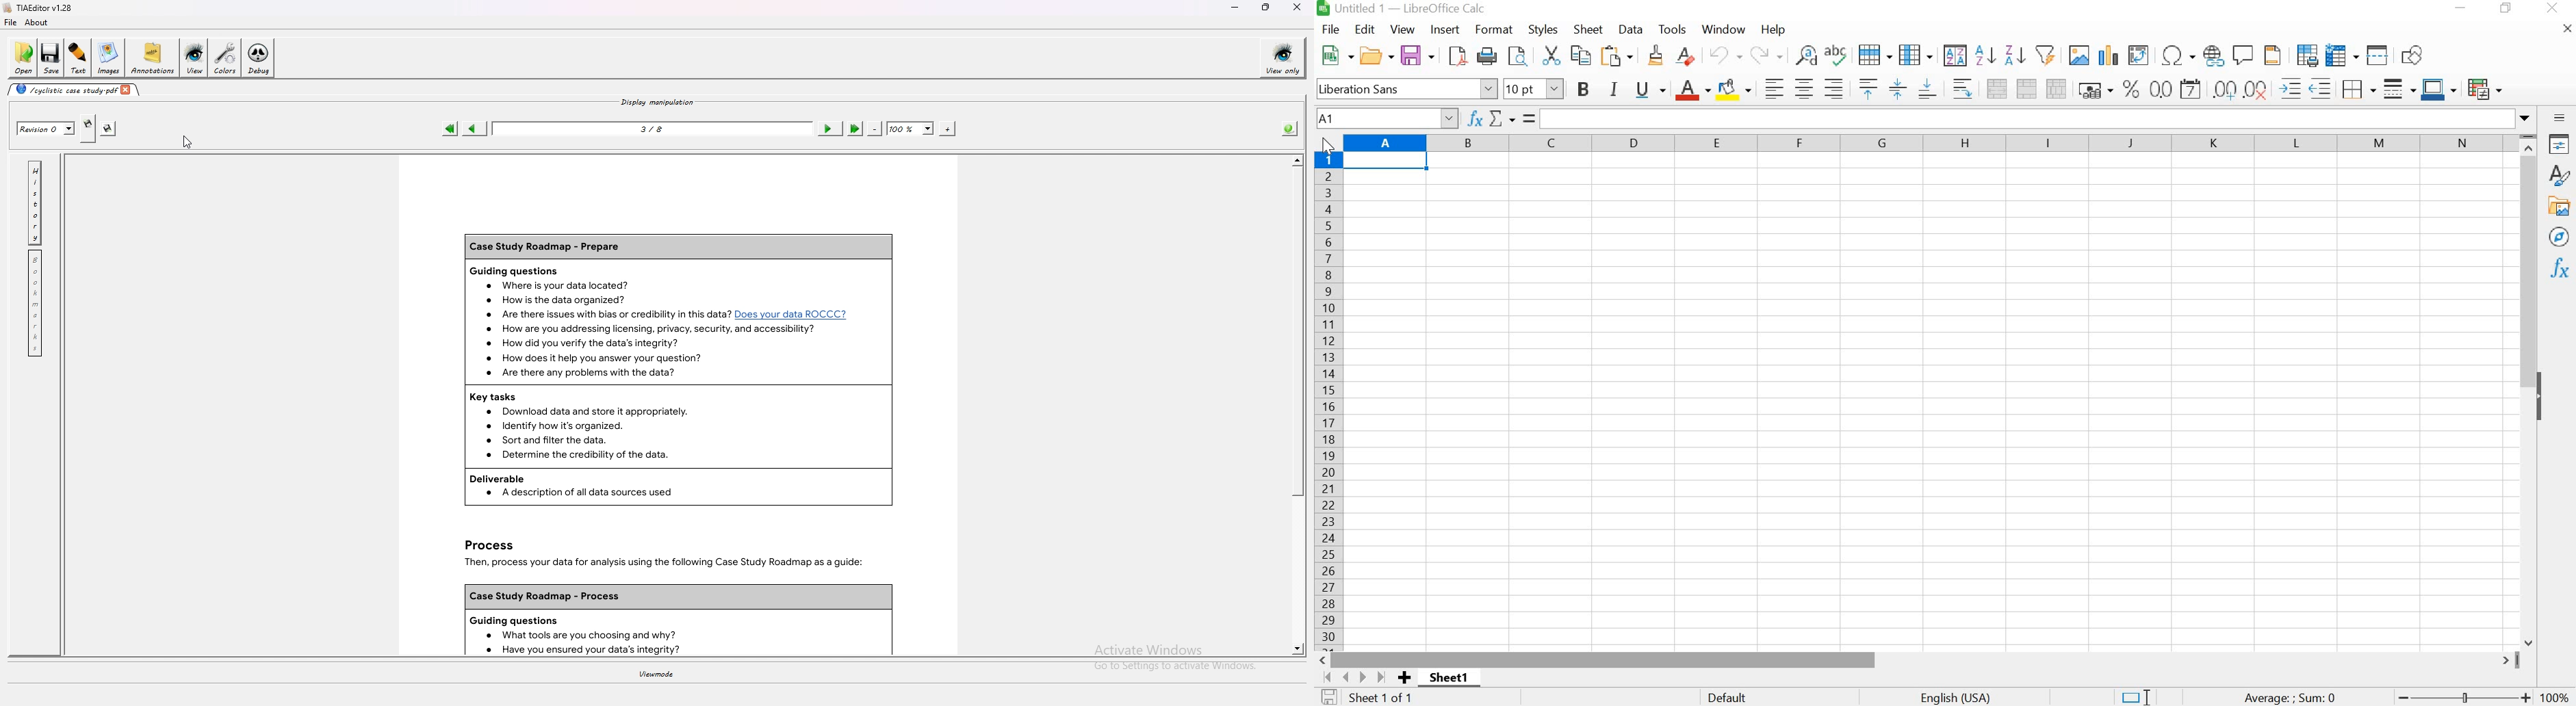  I want to click on INSERT, so click(1445, 29).